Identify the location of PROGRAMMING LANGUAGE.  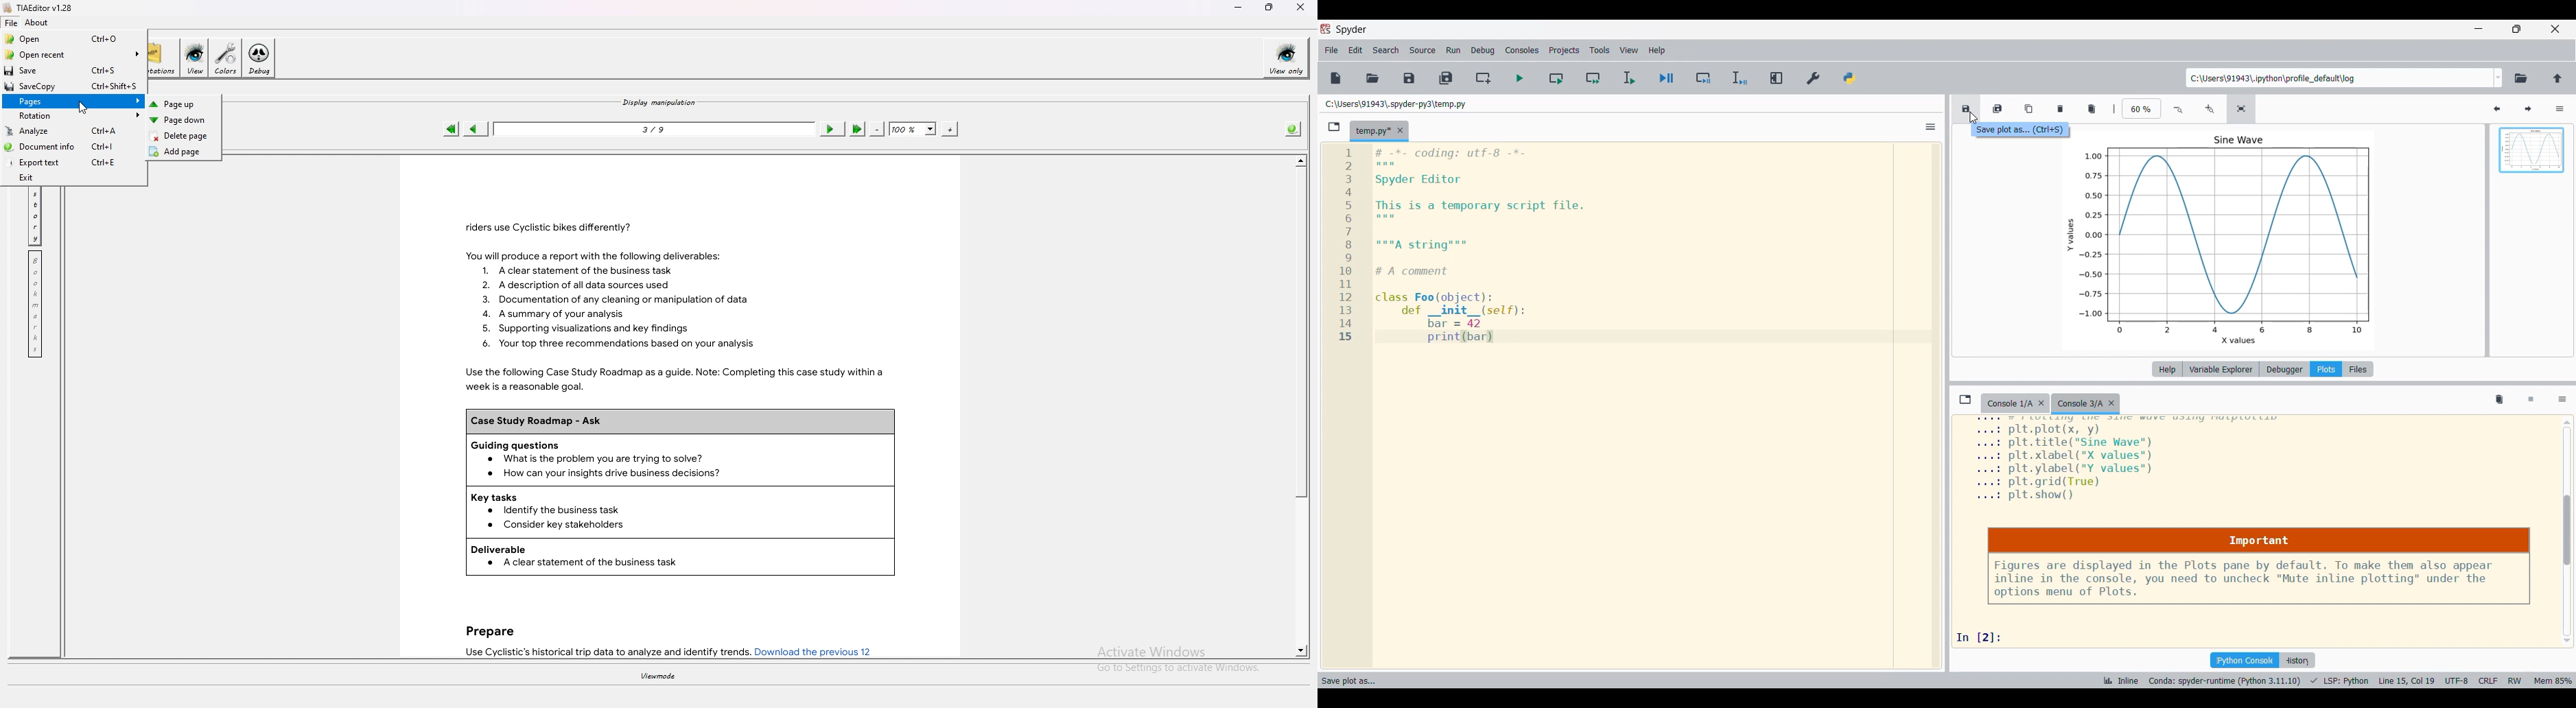
(2340, 680).